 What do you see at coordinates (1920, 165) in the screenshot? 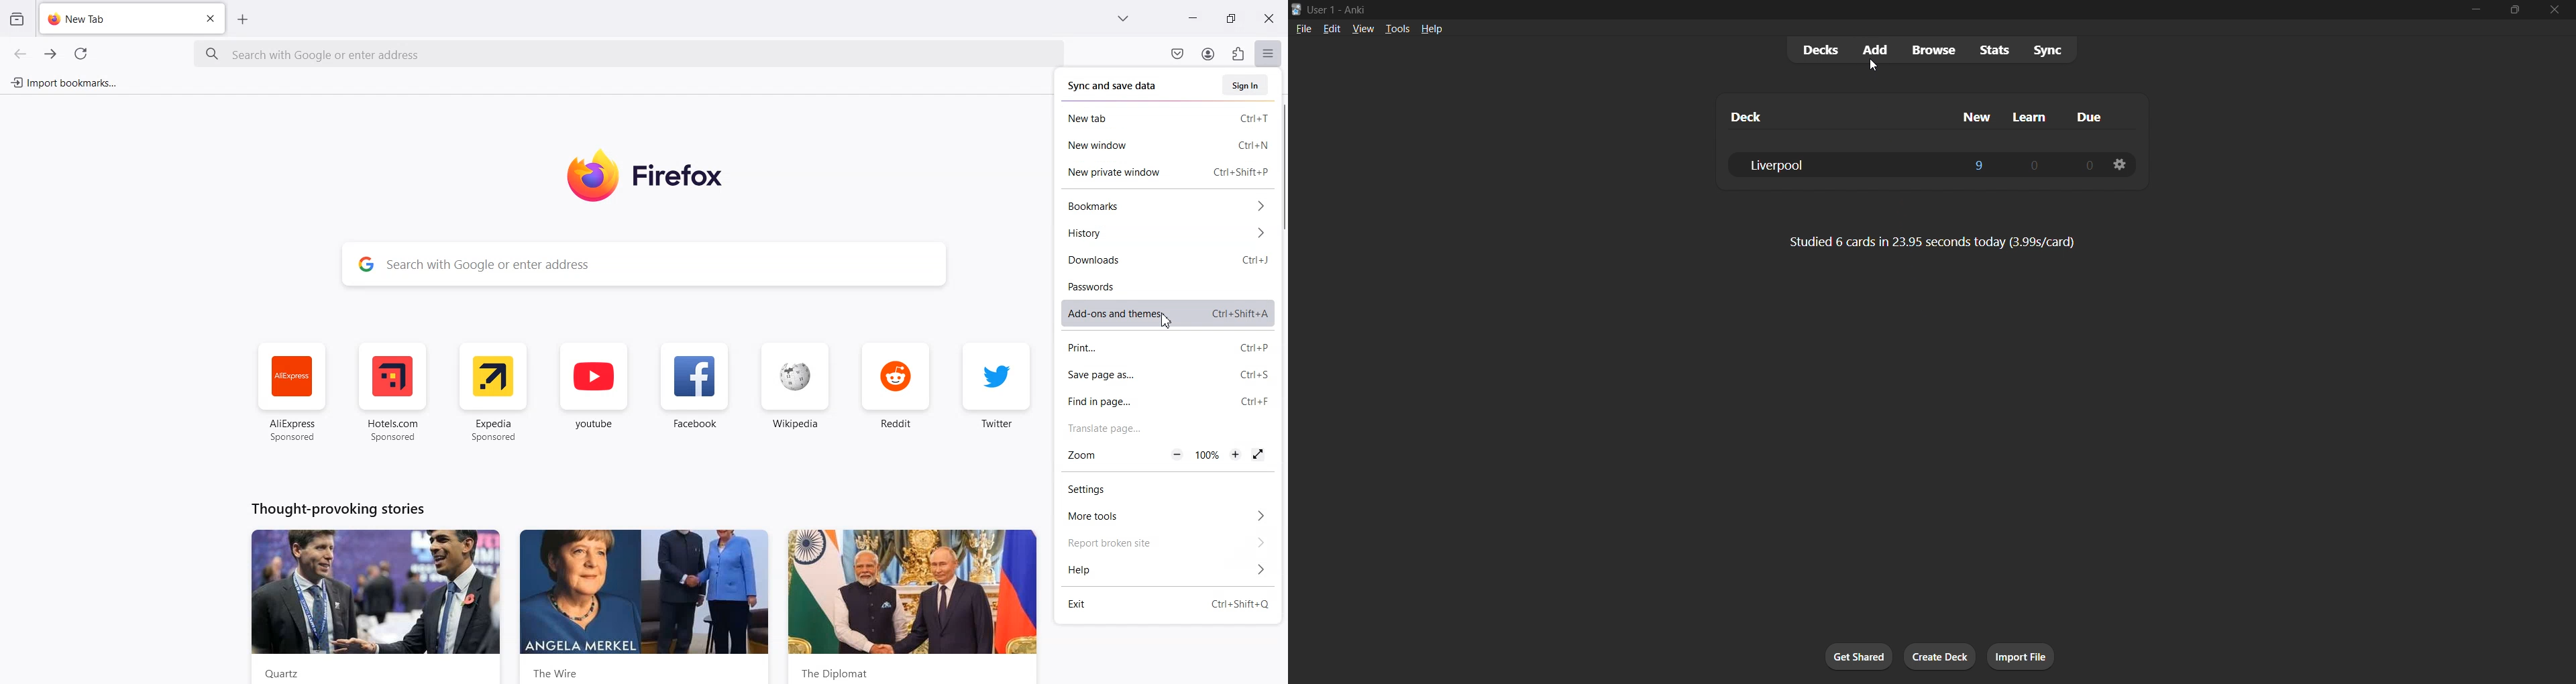
I see `liverpool deck data` at bounding box center [1920, 165].